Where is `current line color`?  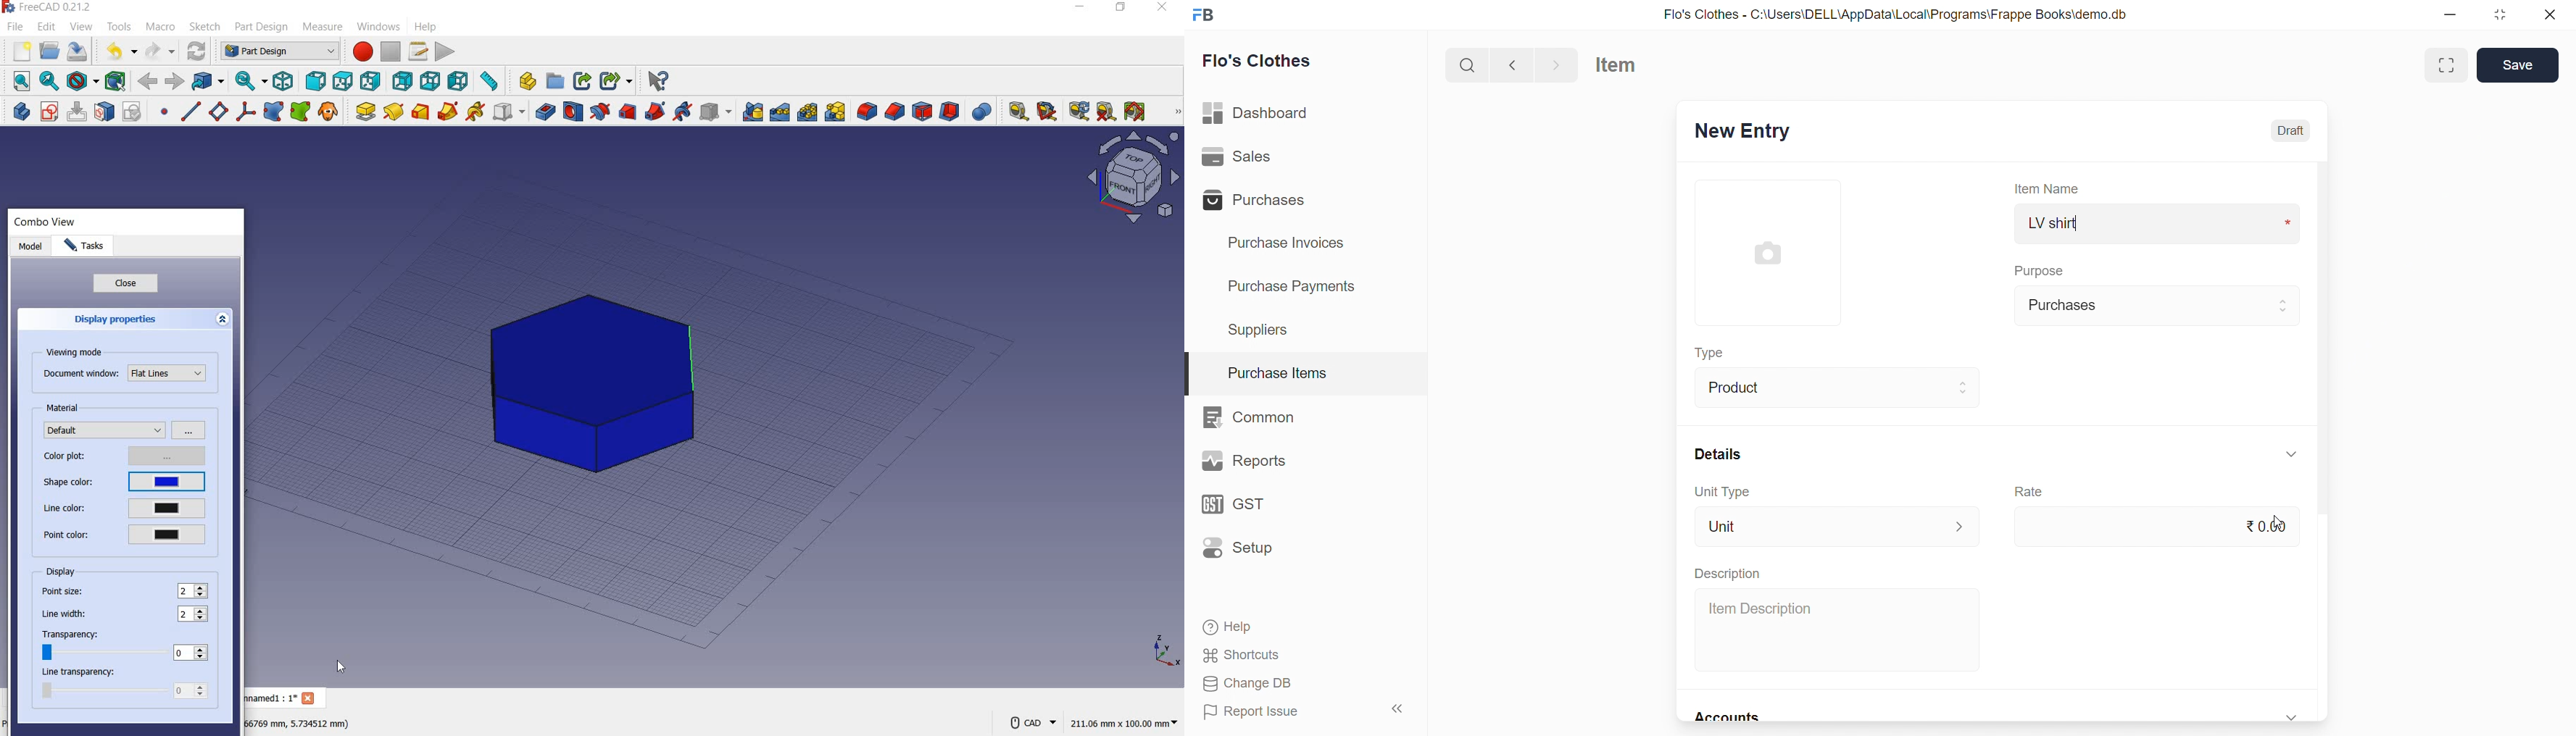 current line color is located at coordinates (167, 507).